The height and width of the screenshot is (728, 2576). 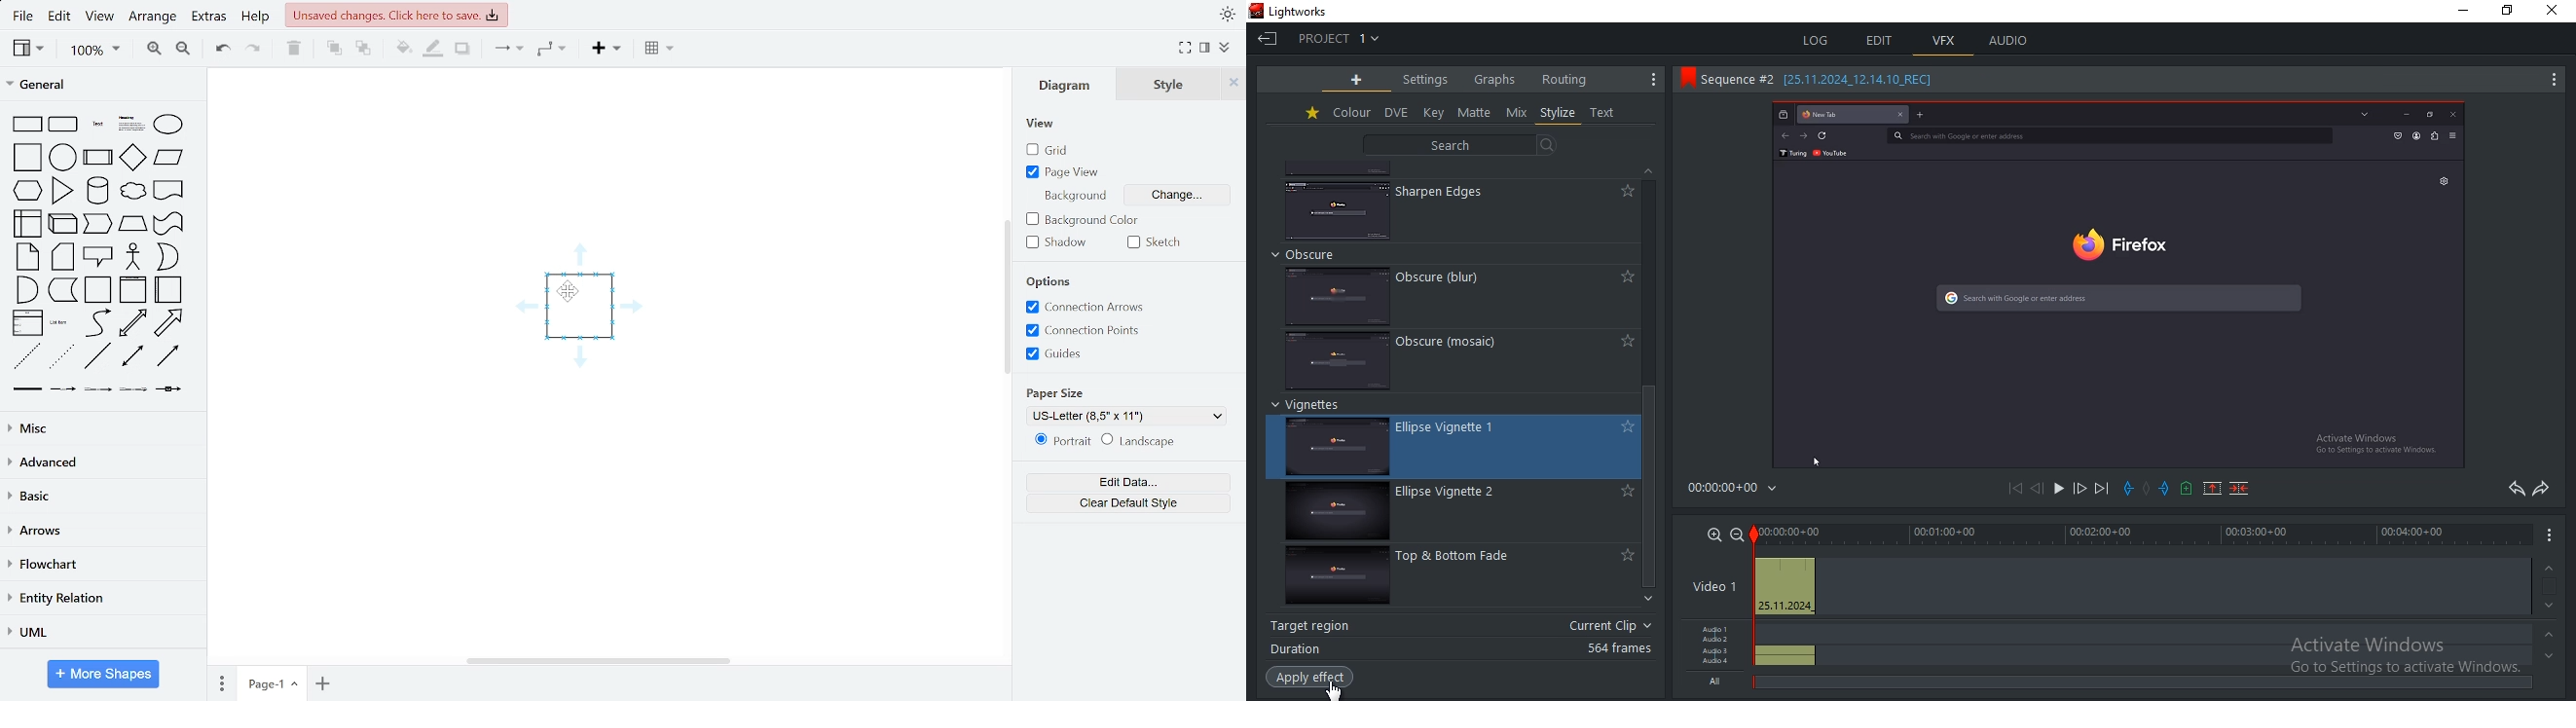 I want to click on Add the favorites, so click(x=1625, y=554).